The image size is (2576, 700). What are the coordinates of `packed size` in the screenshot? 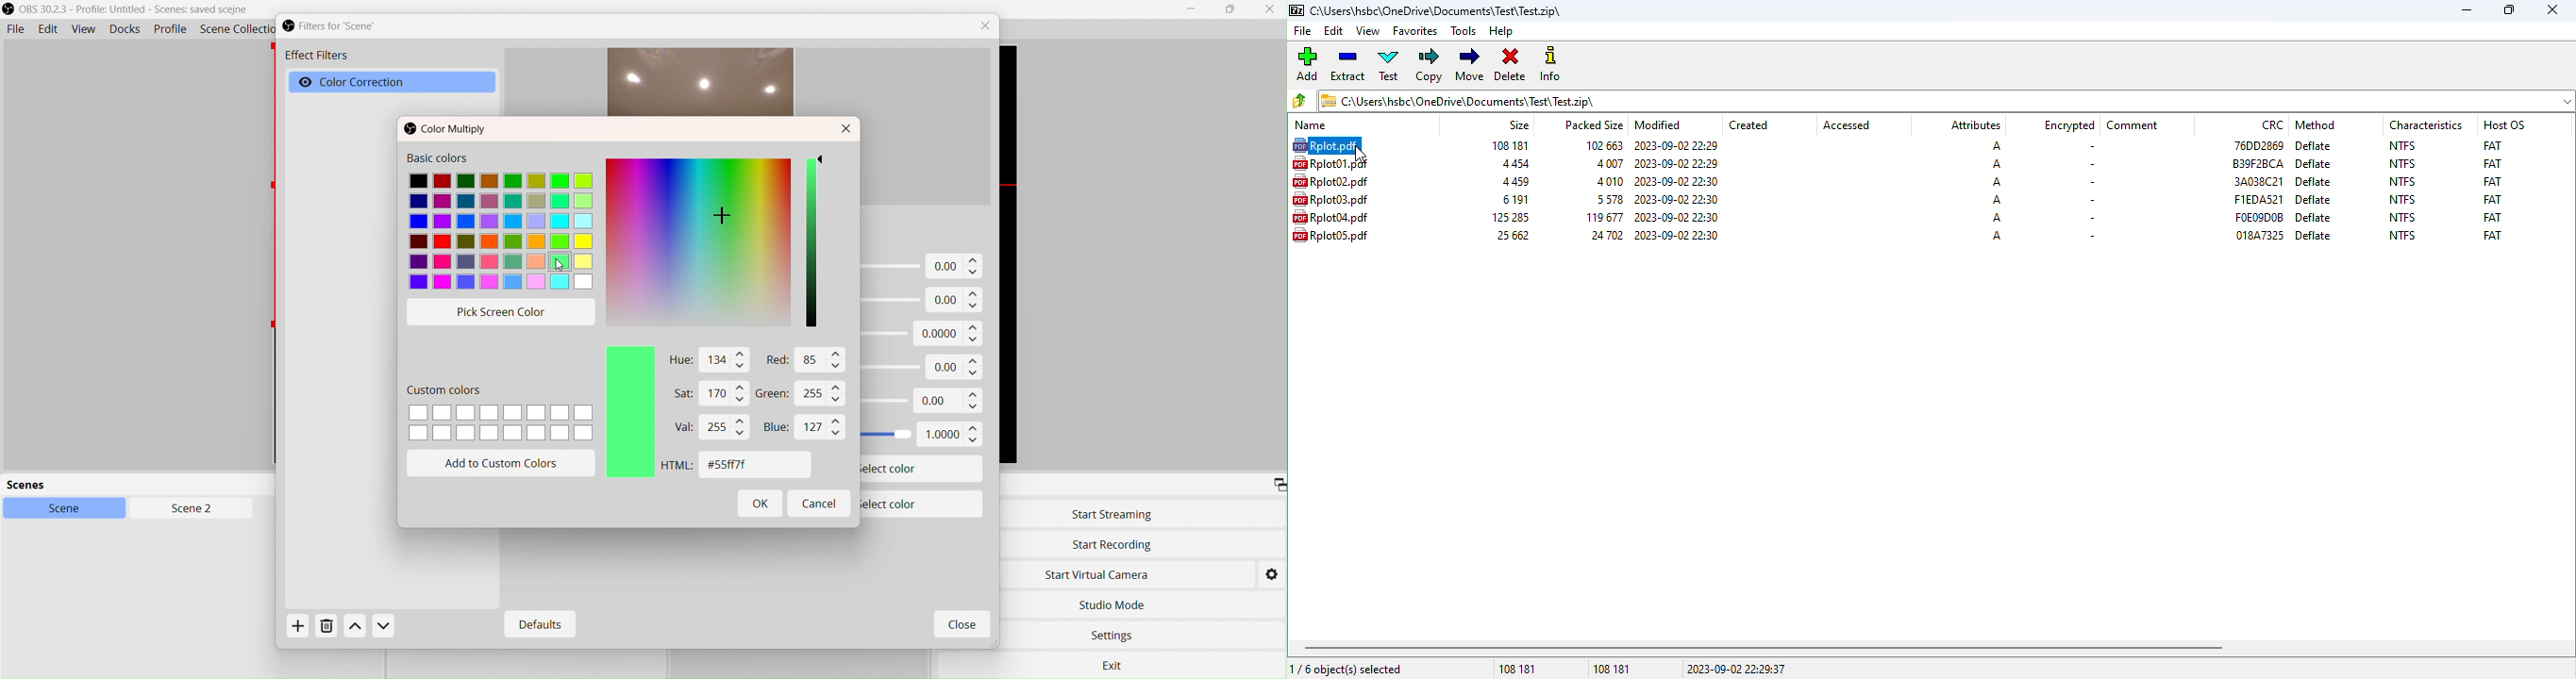 It's located at (1593, 124).